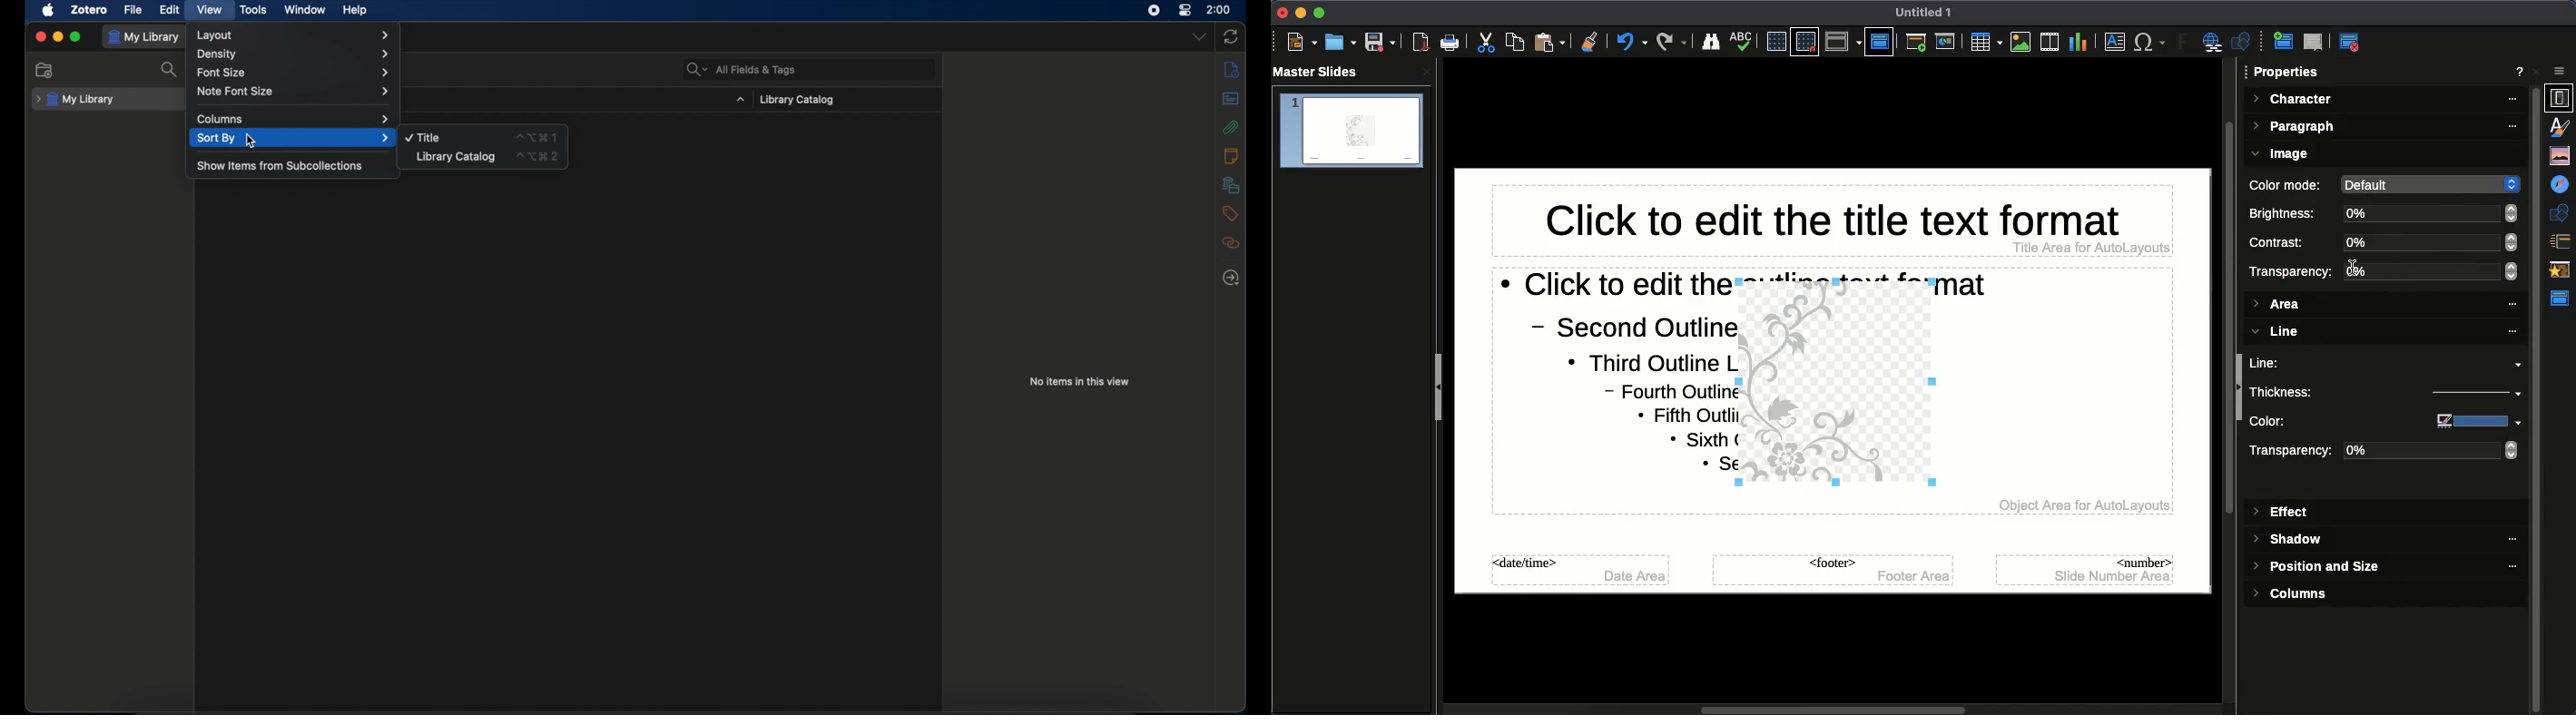  What do you see at coordinates (2086, 569) in the screenshot?
I see `Master slide number` at bounding box center [2086, 569].